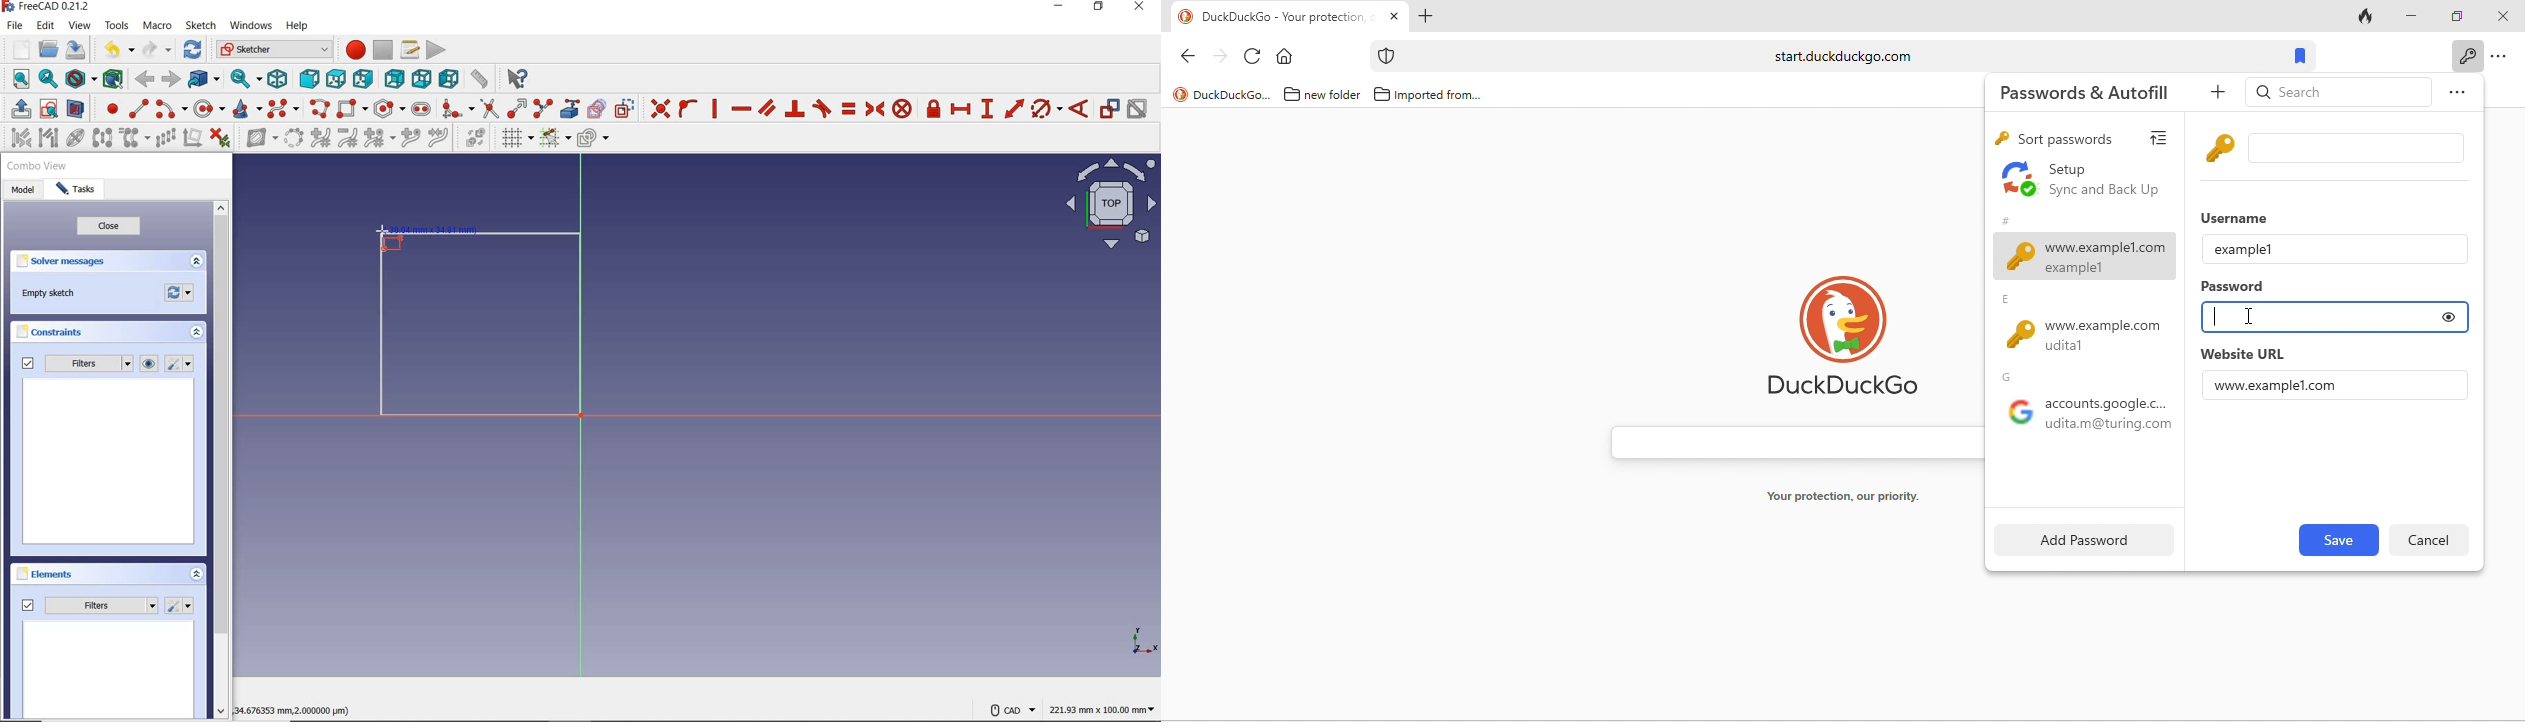  Describe the element at coordinates (1080, 109) in the screenshot. I see `constrain angle` at that location.